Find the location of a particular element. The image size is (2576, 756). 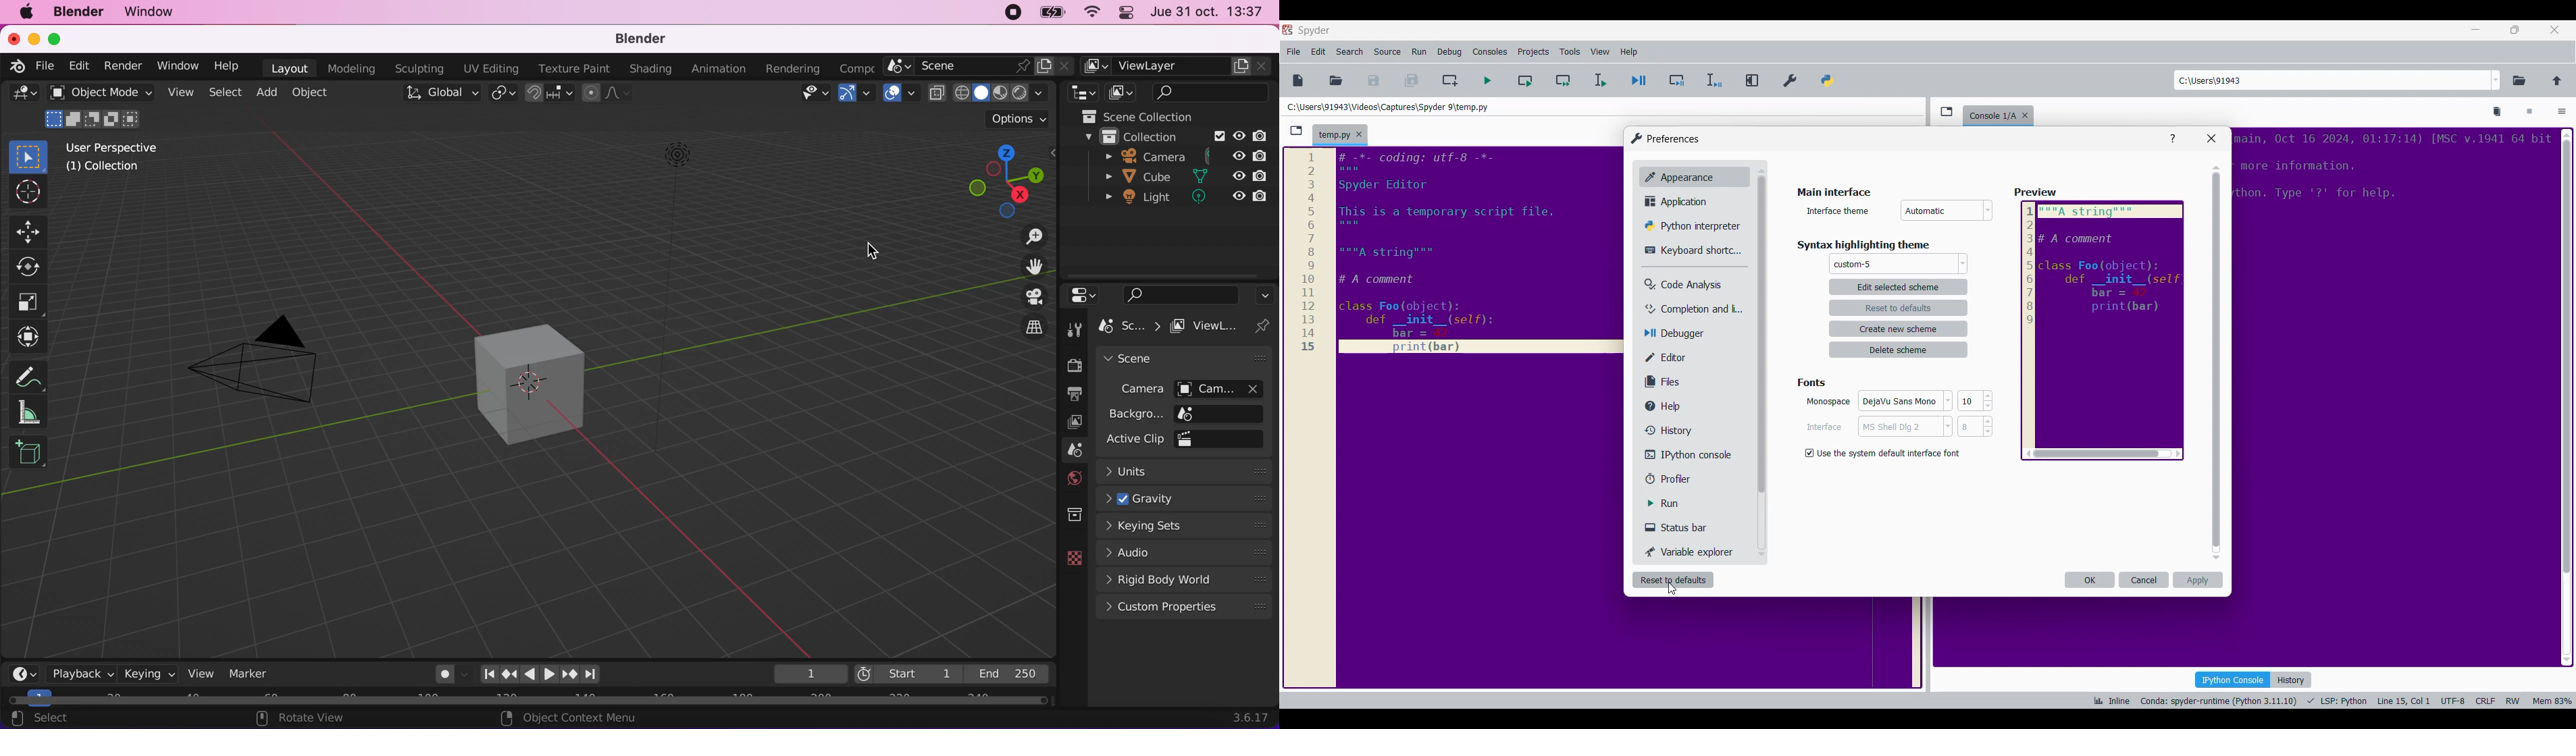

editor type is located at coordinates (1084, 294).